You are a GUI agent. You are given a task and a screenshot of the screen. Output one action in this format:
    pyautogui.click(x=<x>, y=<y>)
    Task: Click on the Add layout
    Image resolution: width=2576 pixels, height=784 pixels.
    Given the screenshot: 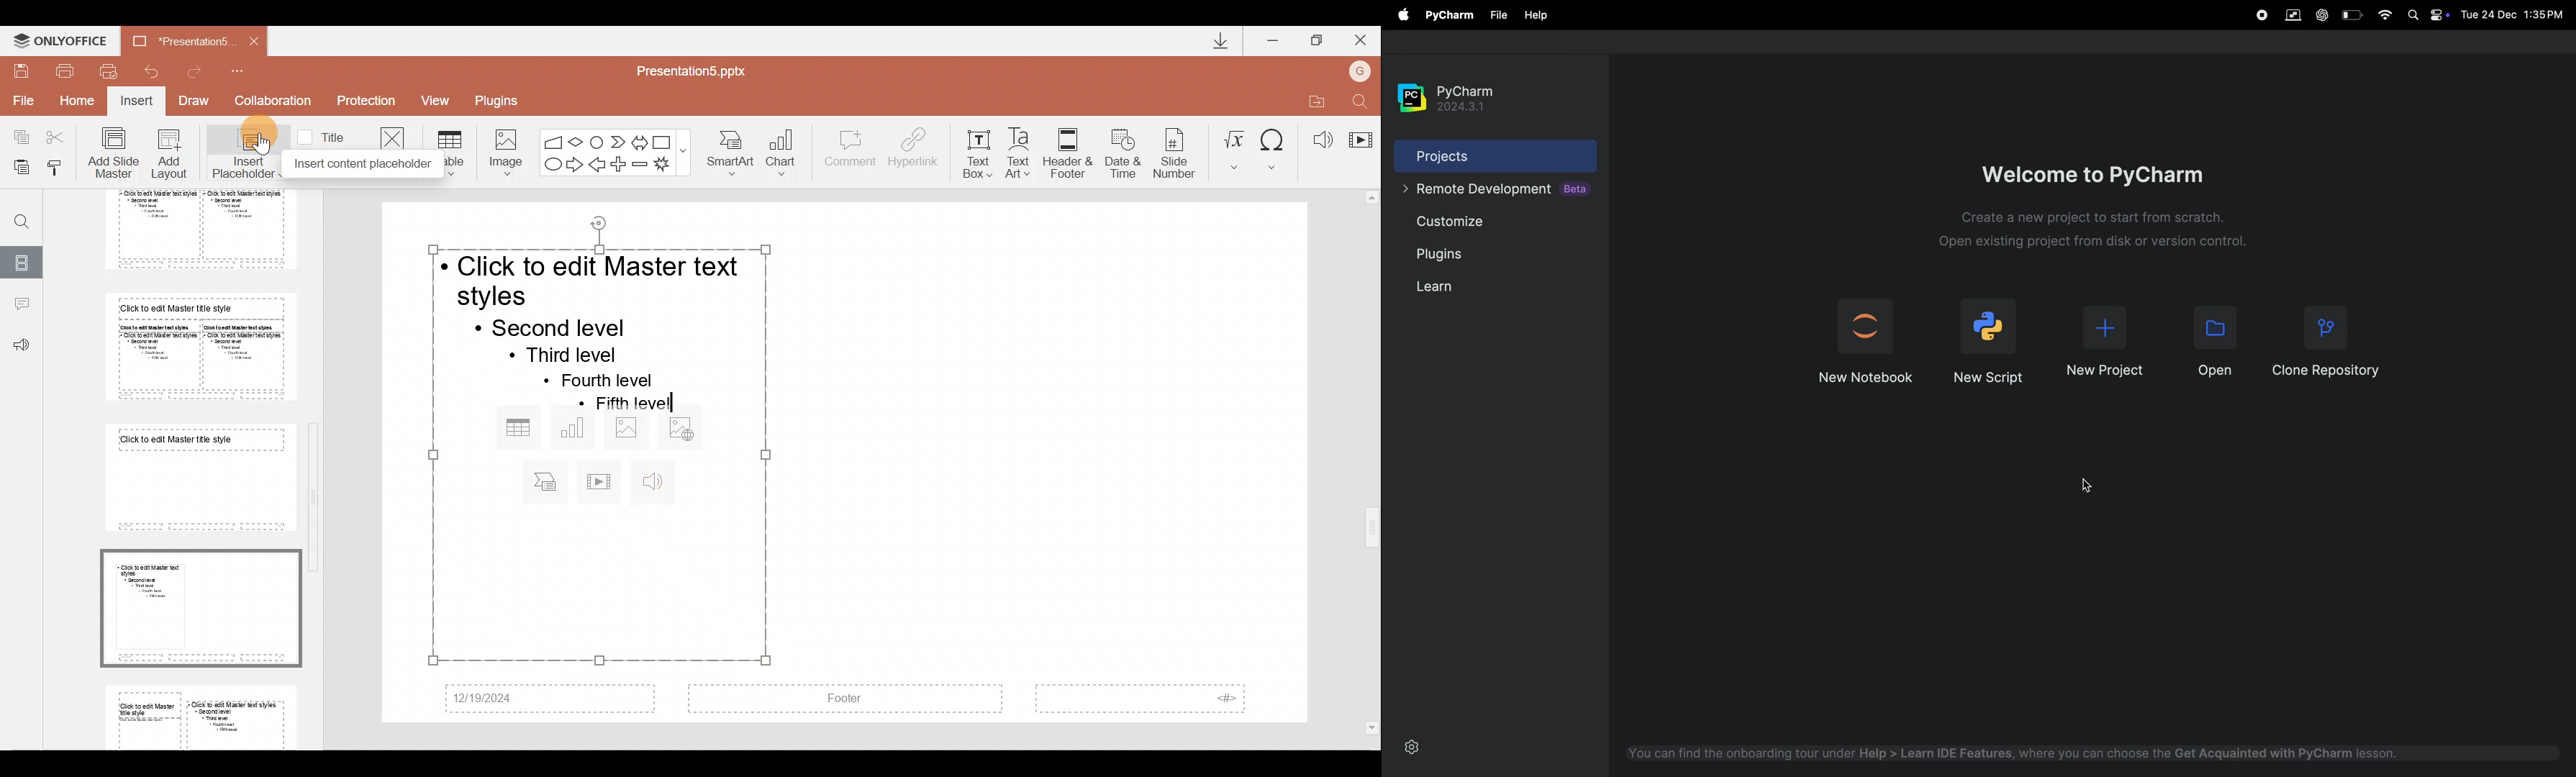 What is the action you would take?
    pyautogui.click(x=170, y=157)
    